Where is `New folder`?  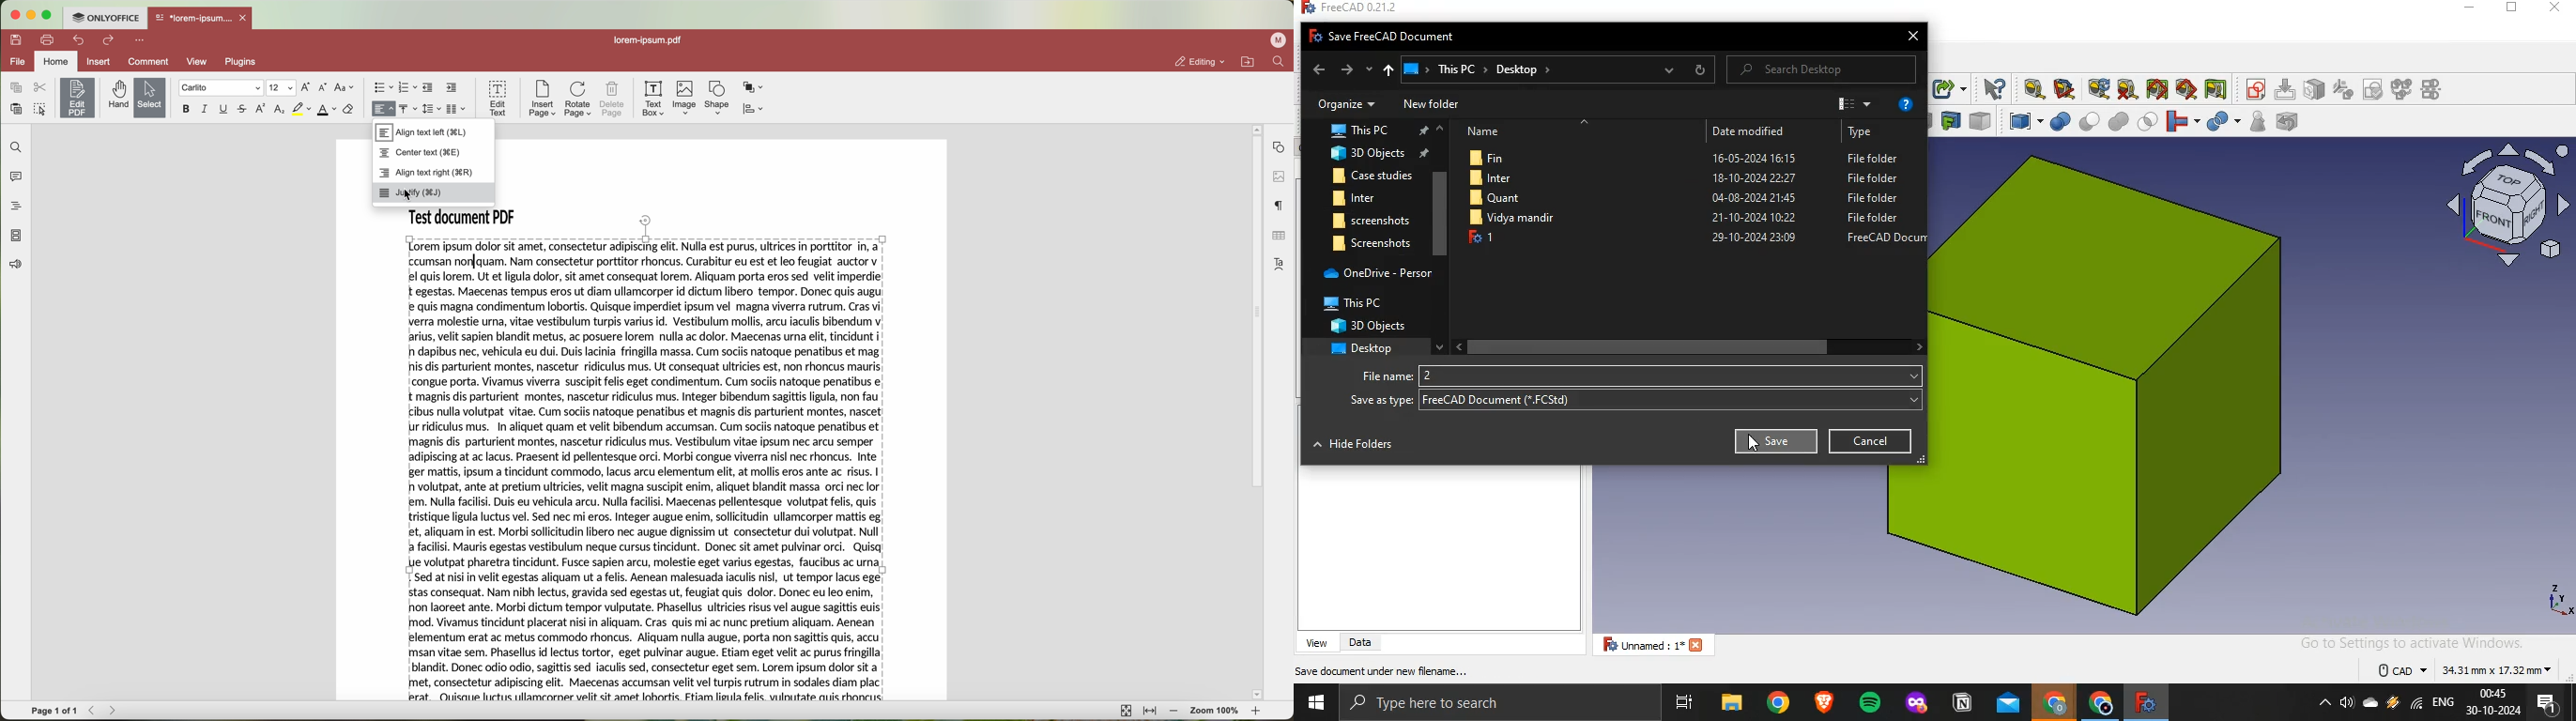 New folder is located at coordinates (1433, 104).